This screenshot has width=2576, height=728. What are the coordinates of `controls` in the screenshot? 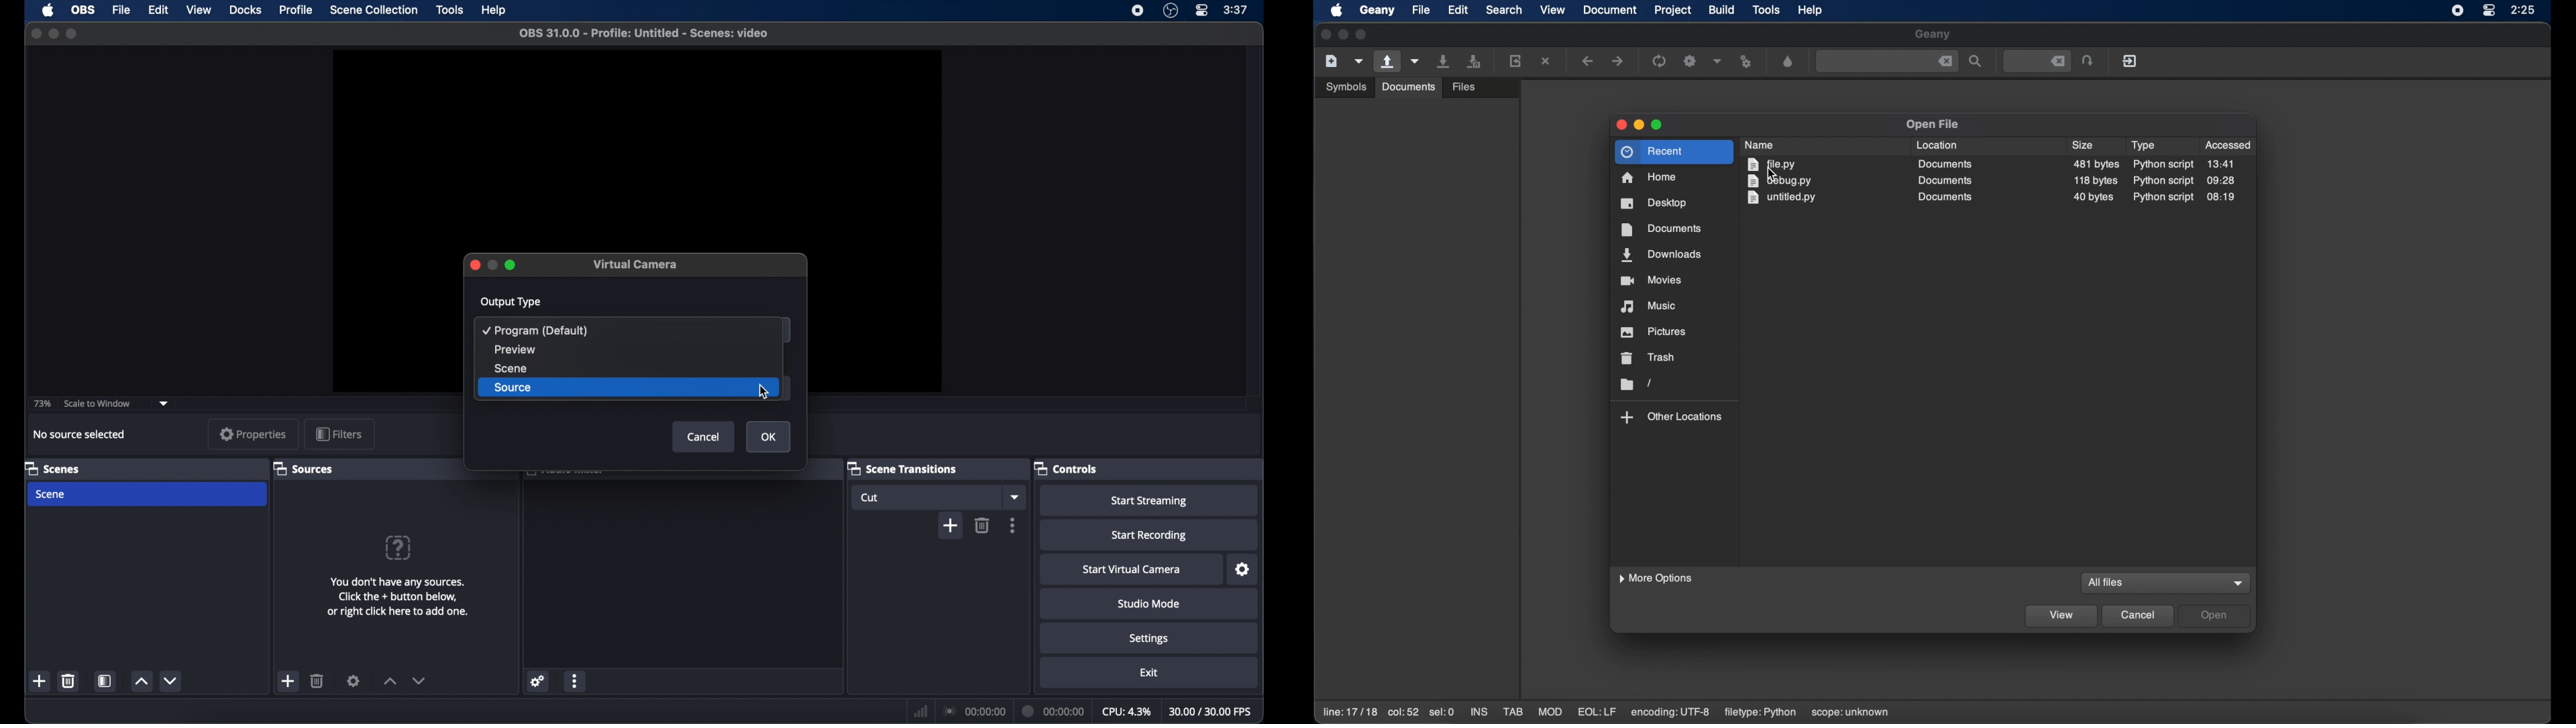 It's located at (1066, 468).